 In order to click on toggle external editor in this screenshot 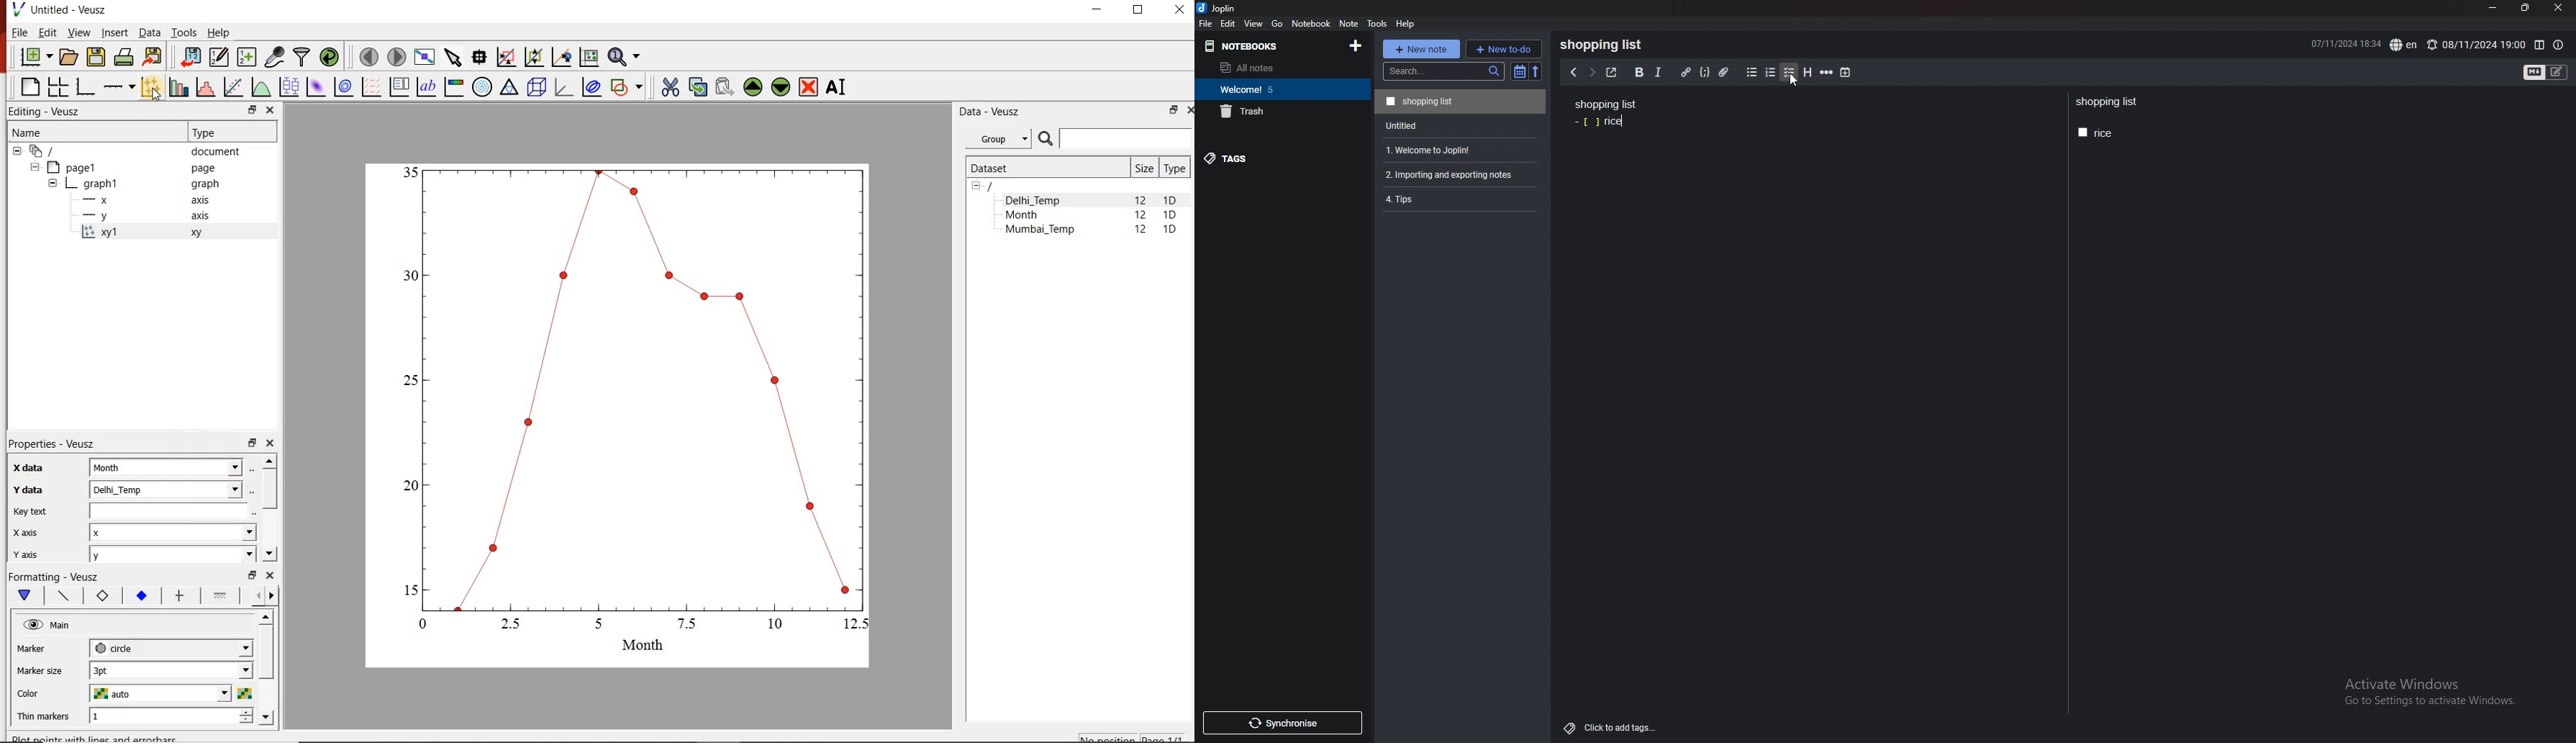, I will do `click(1612, 72)`.